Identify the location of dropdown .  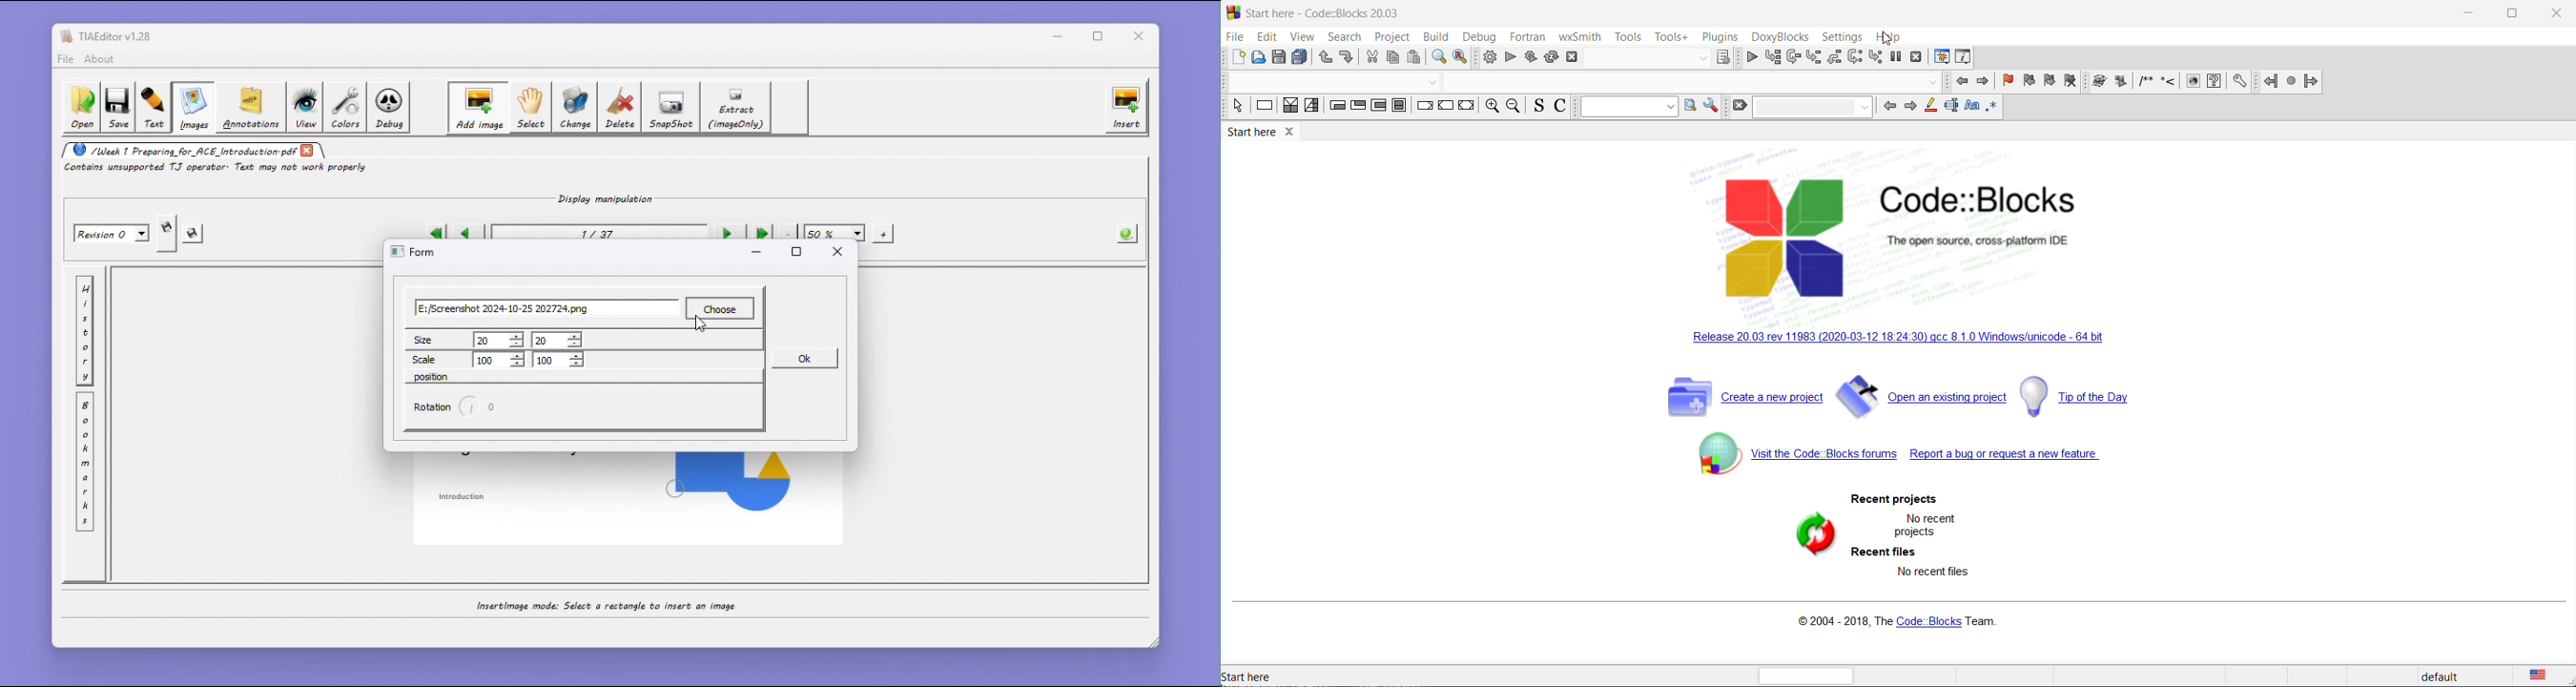
(1697, 57).